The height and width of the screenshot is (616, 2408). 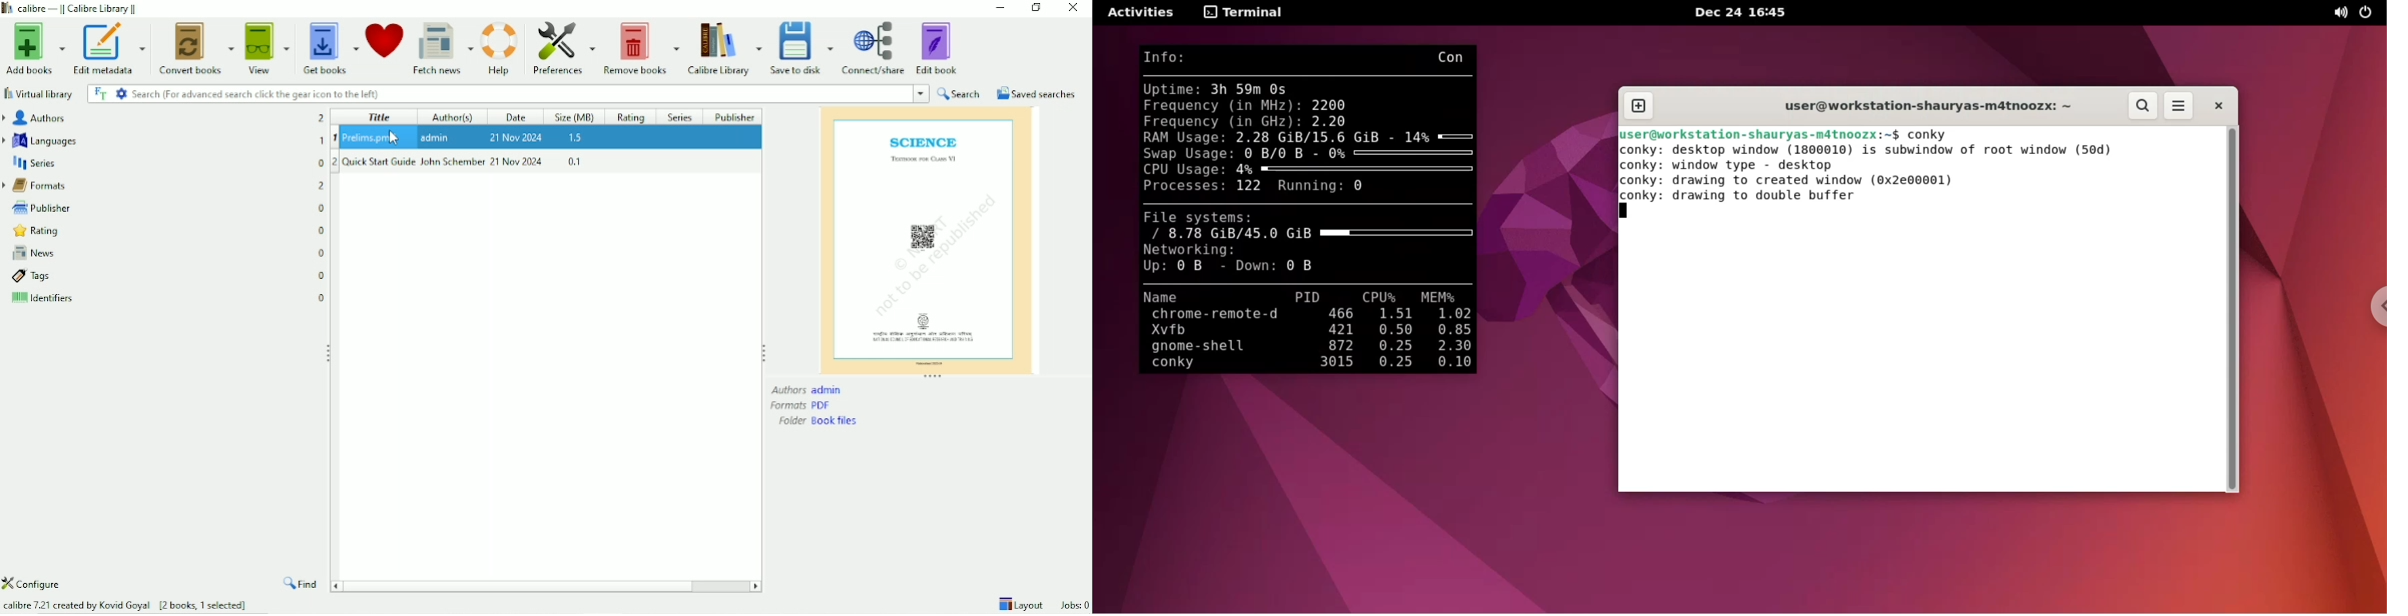 What do you see at coordinates (453, 161) in the screenshot?
I see `John Schember` at bounding box center [453, 161].